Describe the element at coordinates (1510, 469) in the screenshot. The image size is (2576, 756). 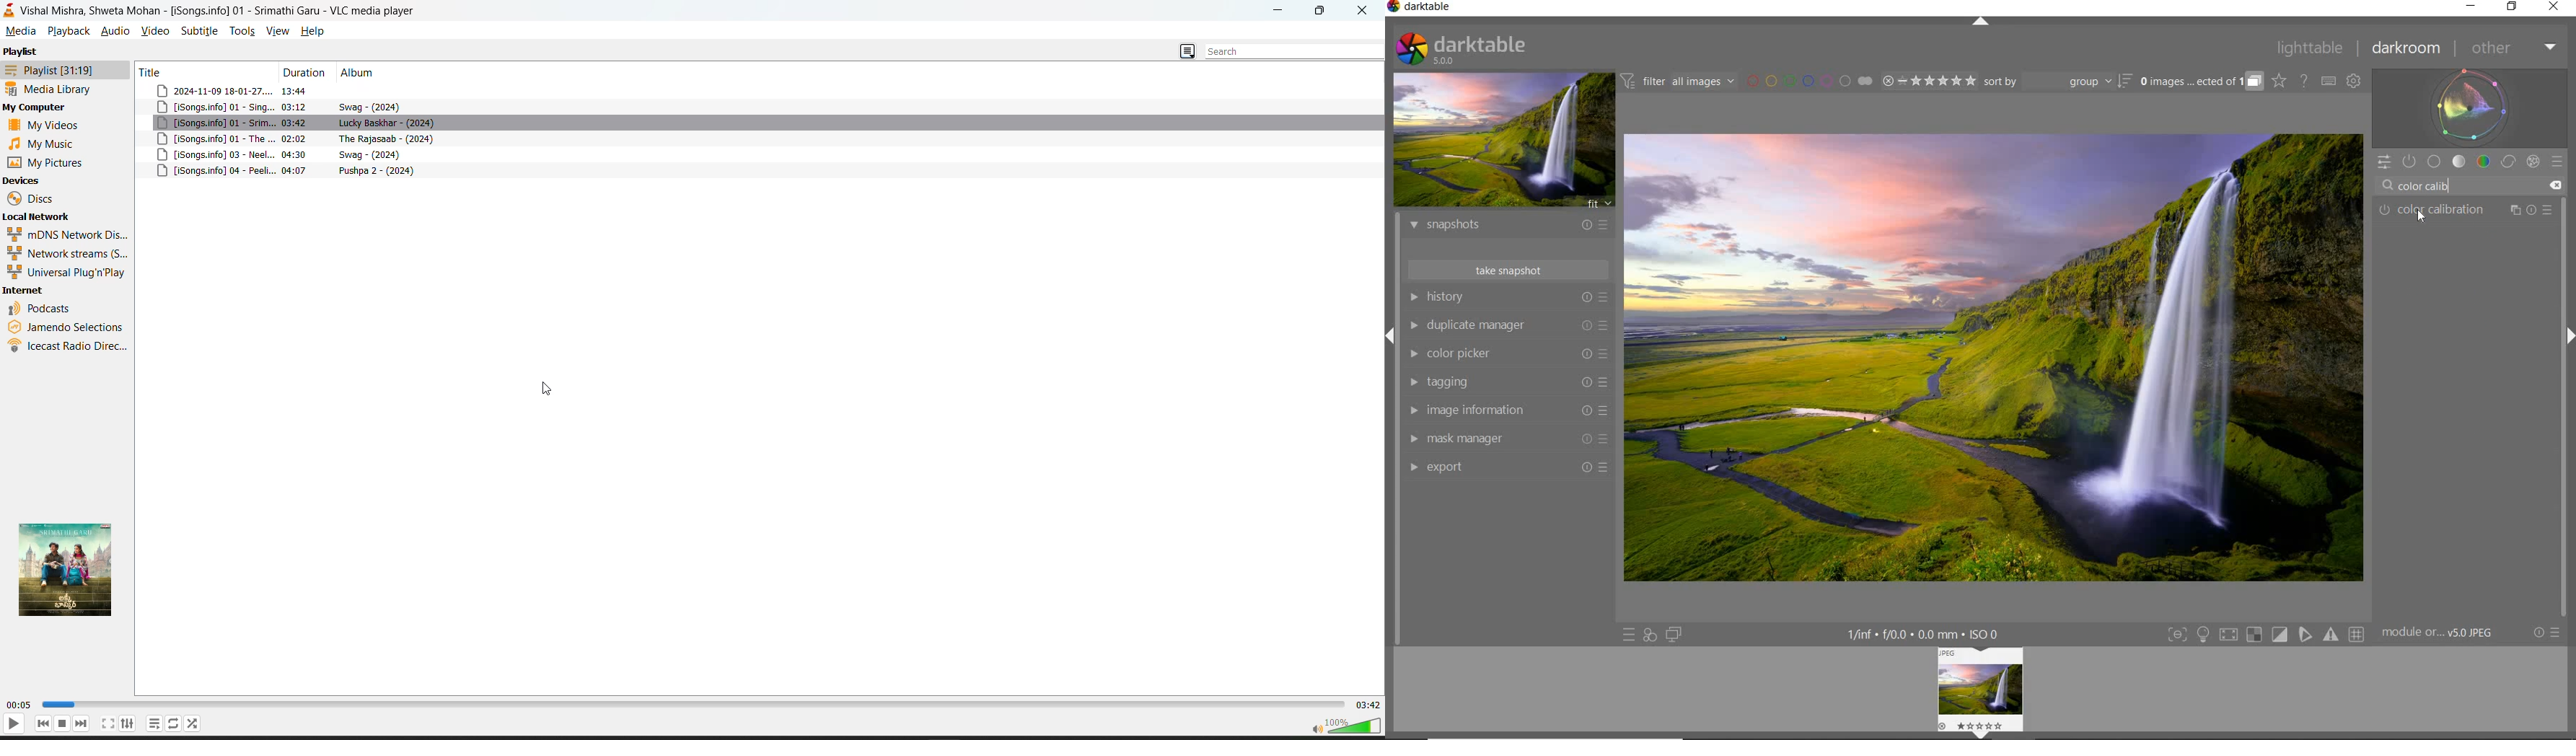
I see `export` at that location.